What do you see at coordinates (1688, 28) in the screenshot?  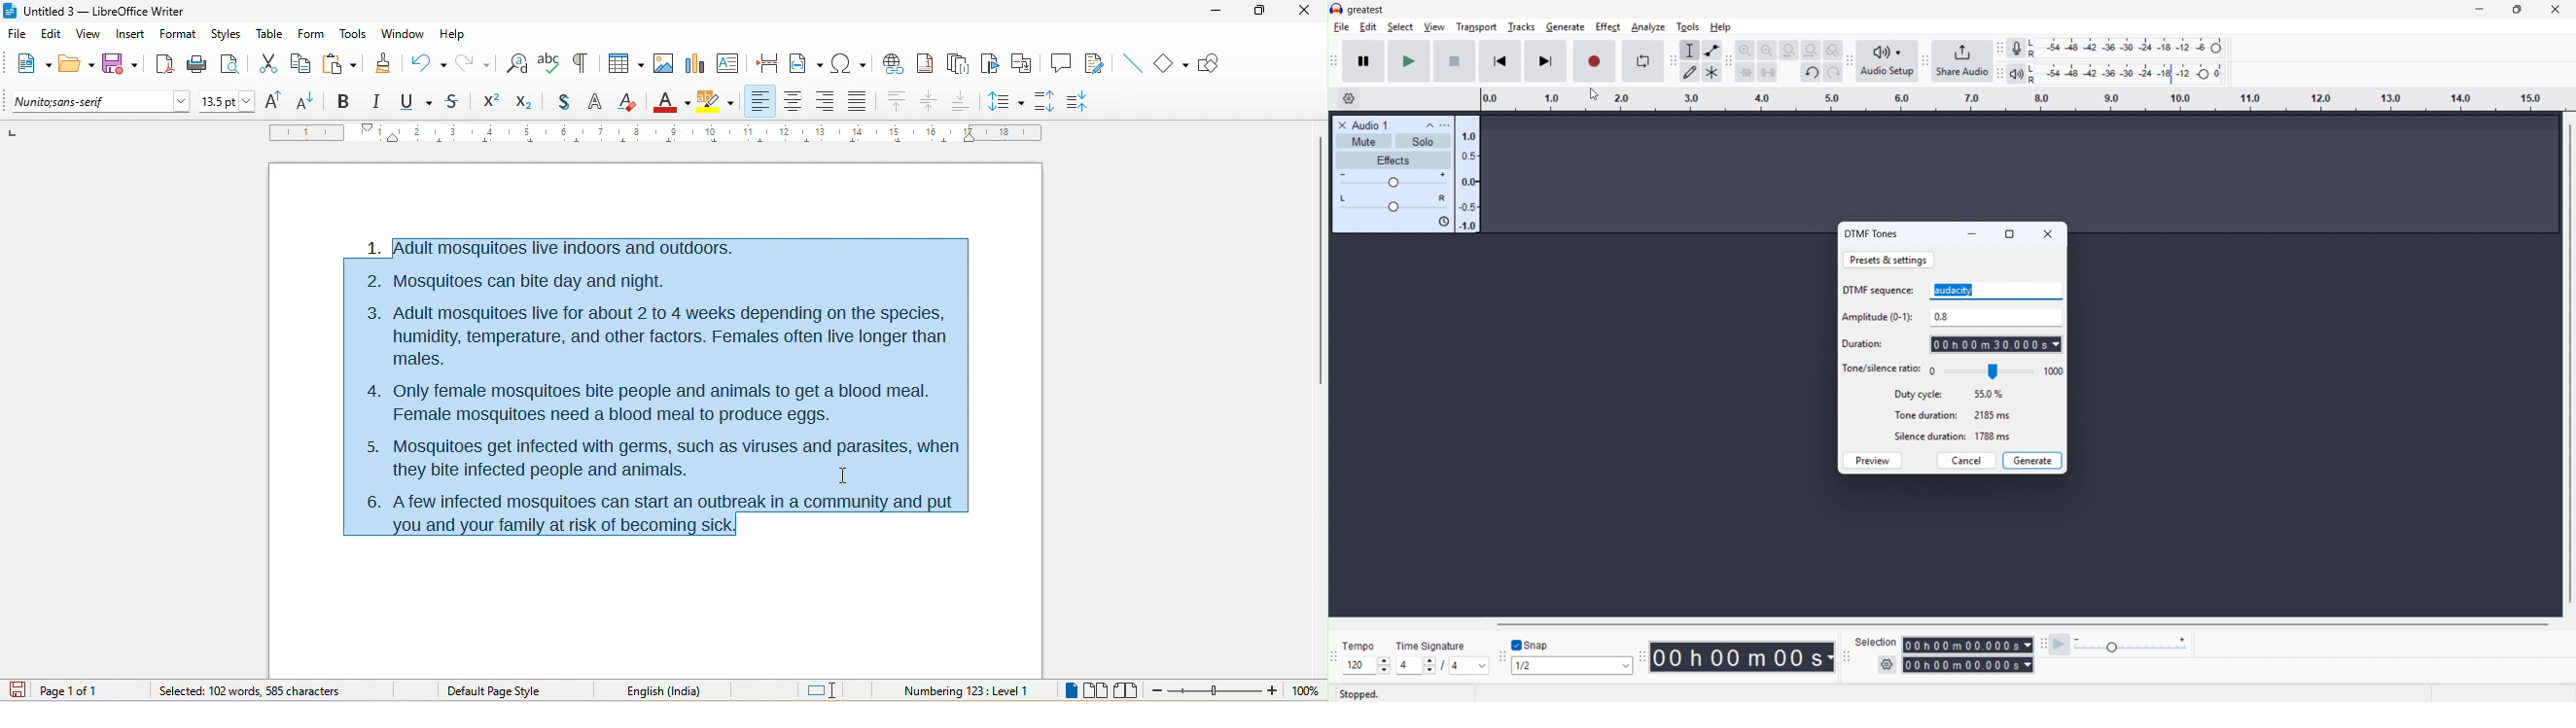 I see `tools` at bounding box center [1688, 28].